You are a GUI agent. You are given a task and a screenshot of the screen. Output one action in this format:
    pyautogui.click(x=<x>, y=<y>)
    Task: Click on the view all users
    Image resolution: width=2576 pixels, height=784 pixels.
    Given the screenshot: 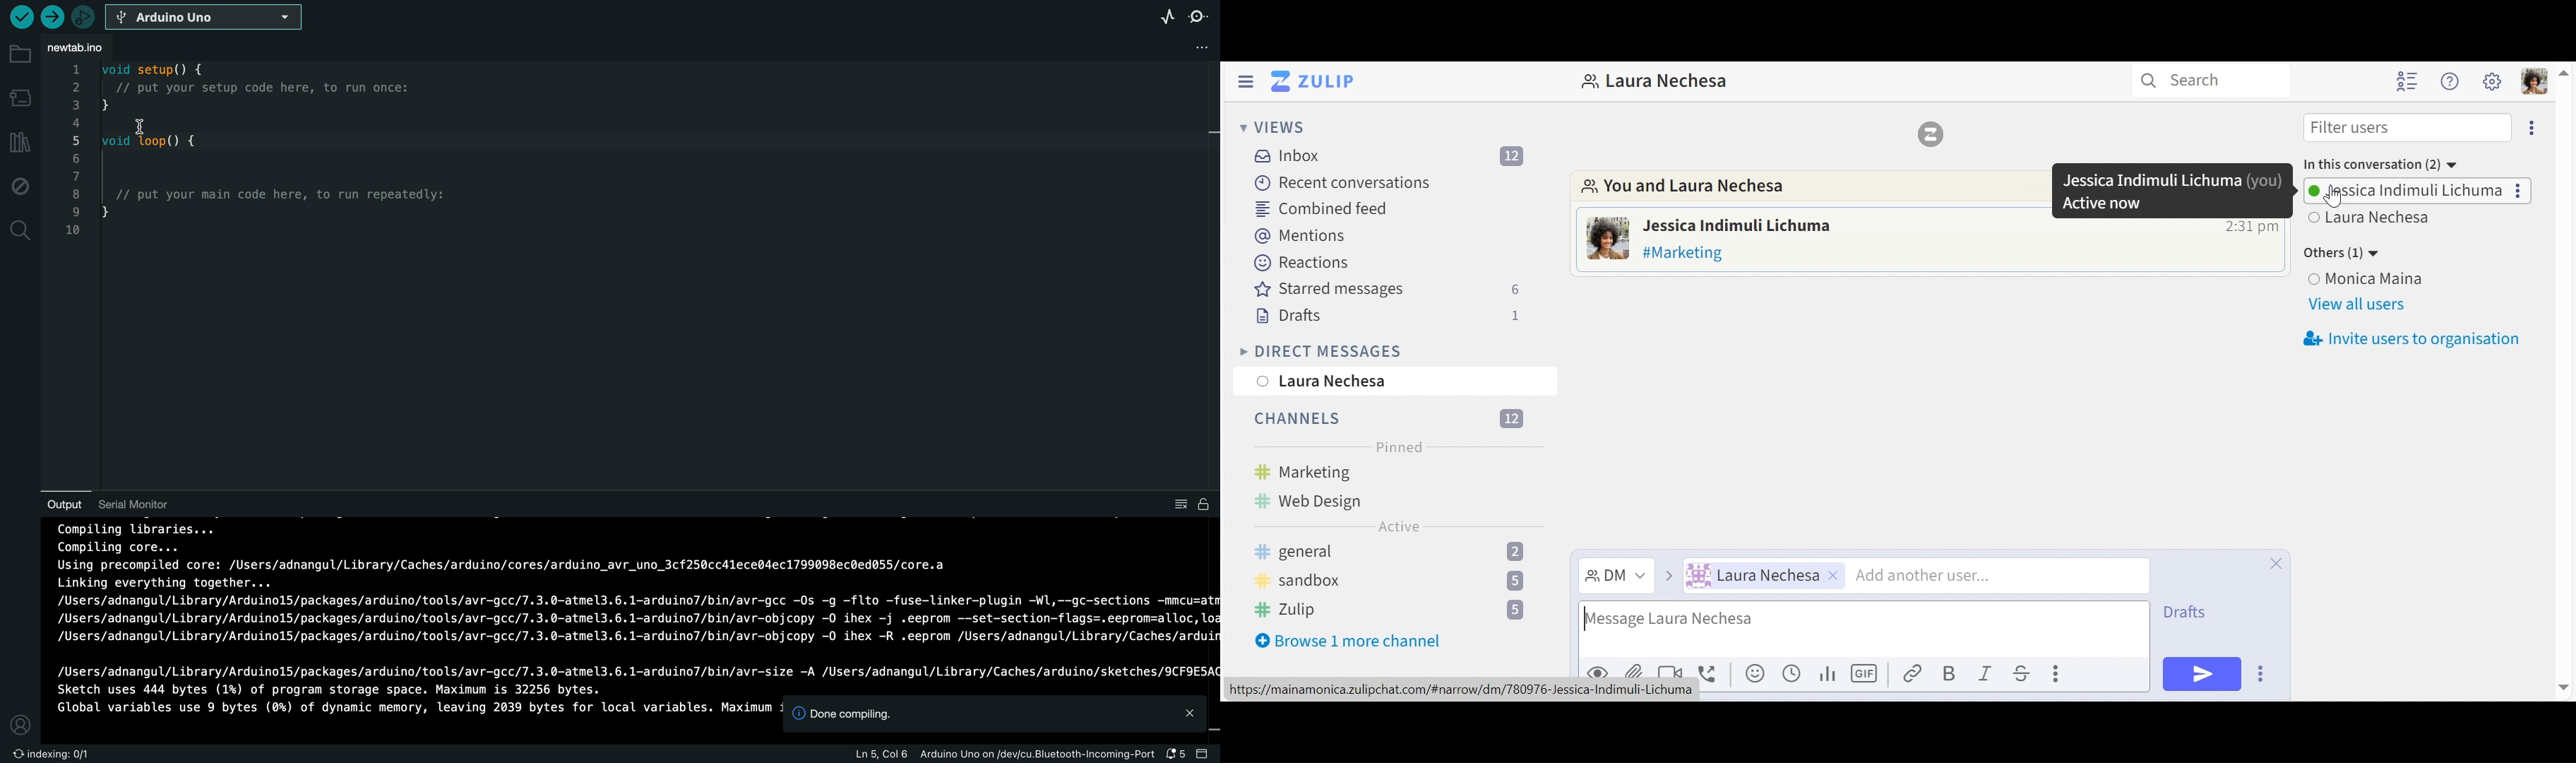 What is the action you would take?
    pyautogui.click(x=2359, y=307)
    